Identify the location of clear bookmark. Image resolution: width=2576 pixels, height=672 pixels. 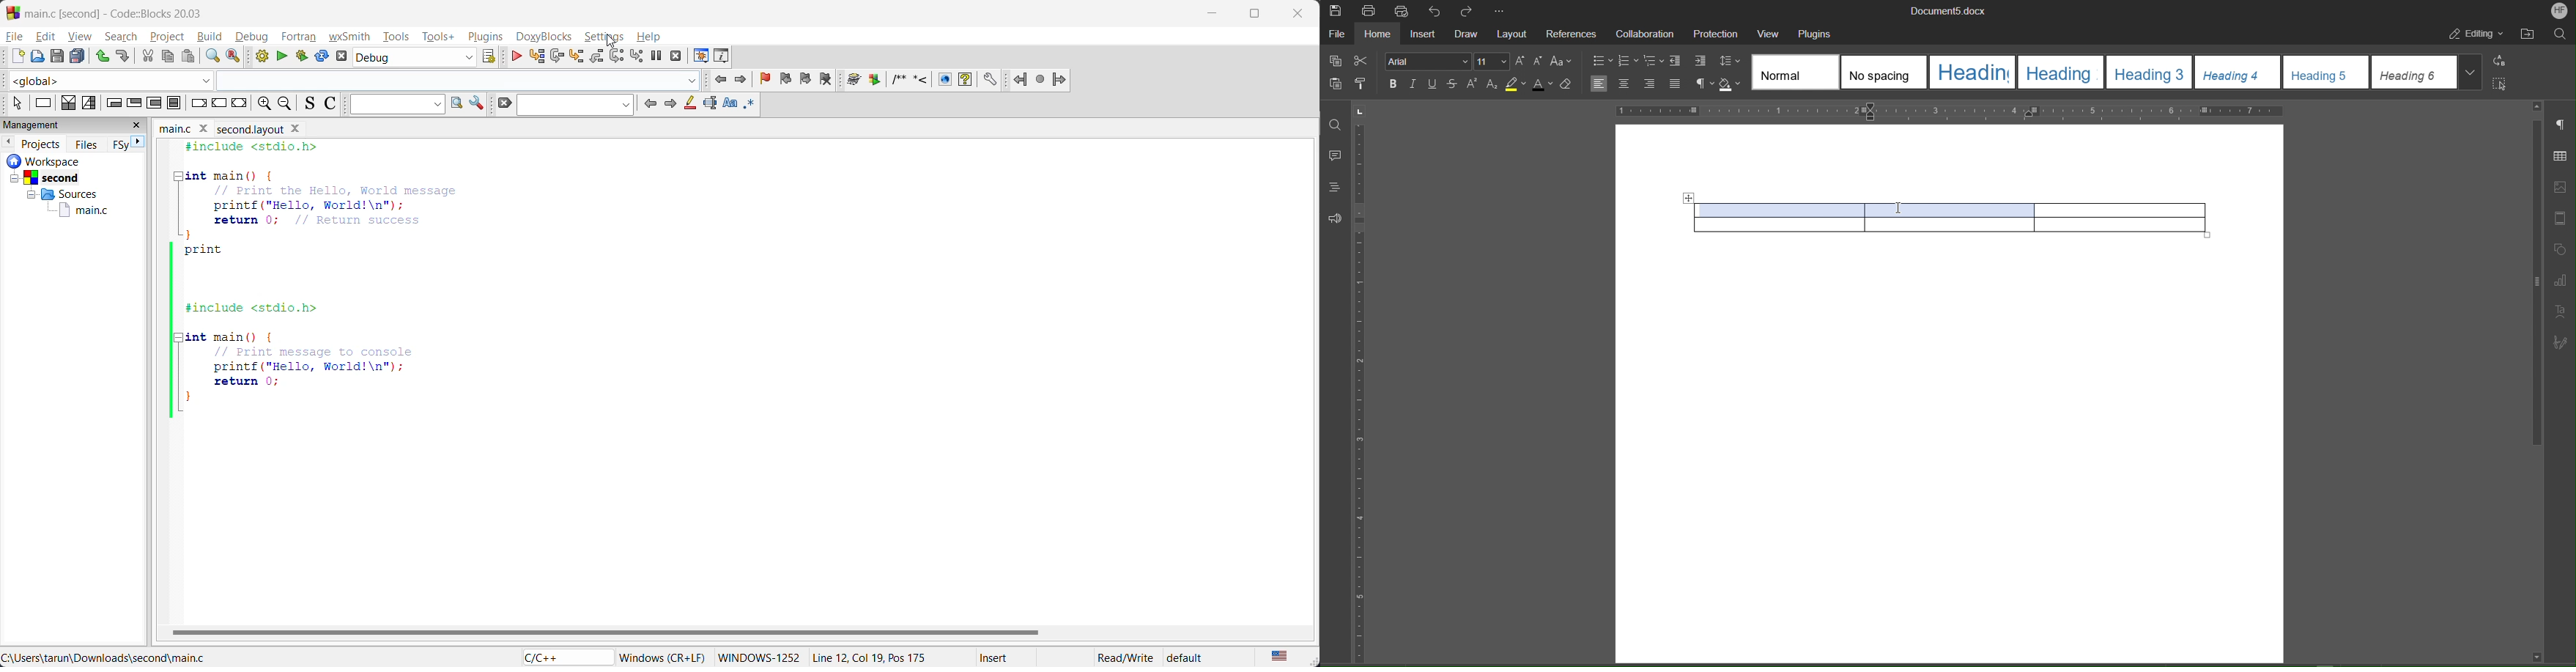
(827, 78).